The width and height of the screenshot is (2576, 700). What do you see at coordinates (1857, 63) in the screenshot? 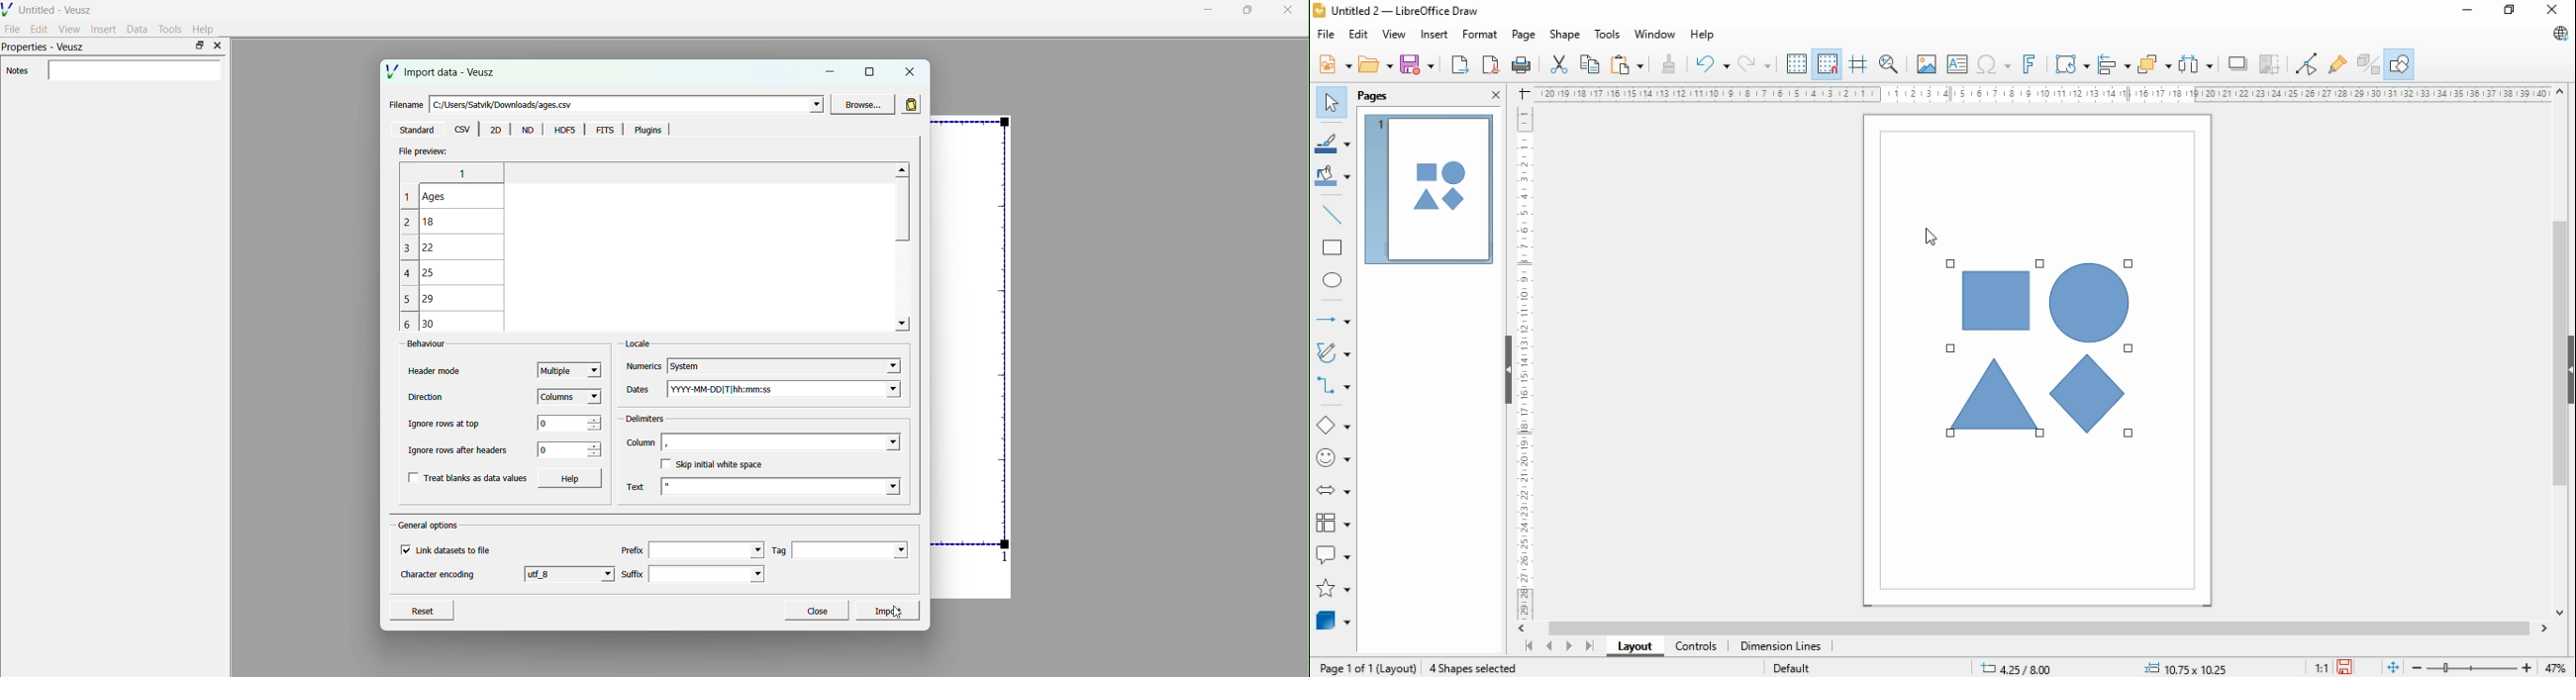
I see `helplines while moving` at bounding box center [1857, 63].